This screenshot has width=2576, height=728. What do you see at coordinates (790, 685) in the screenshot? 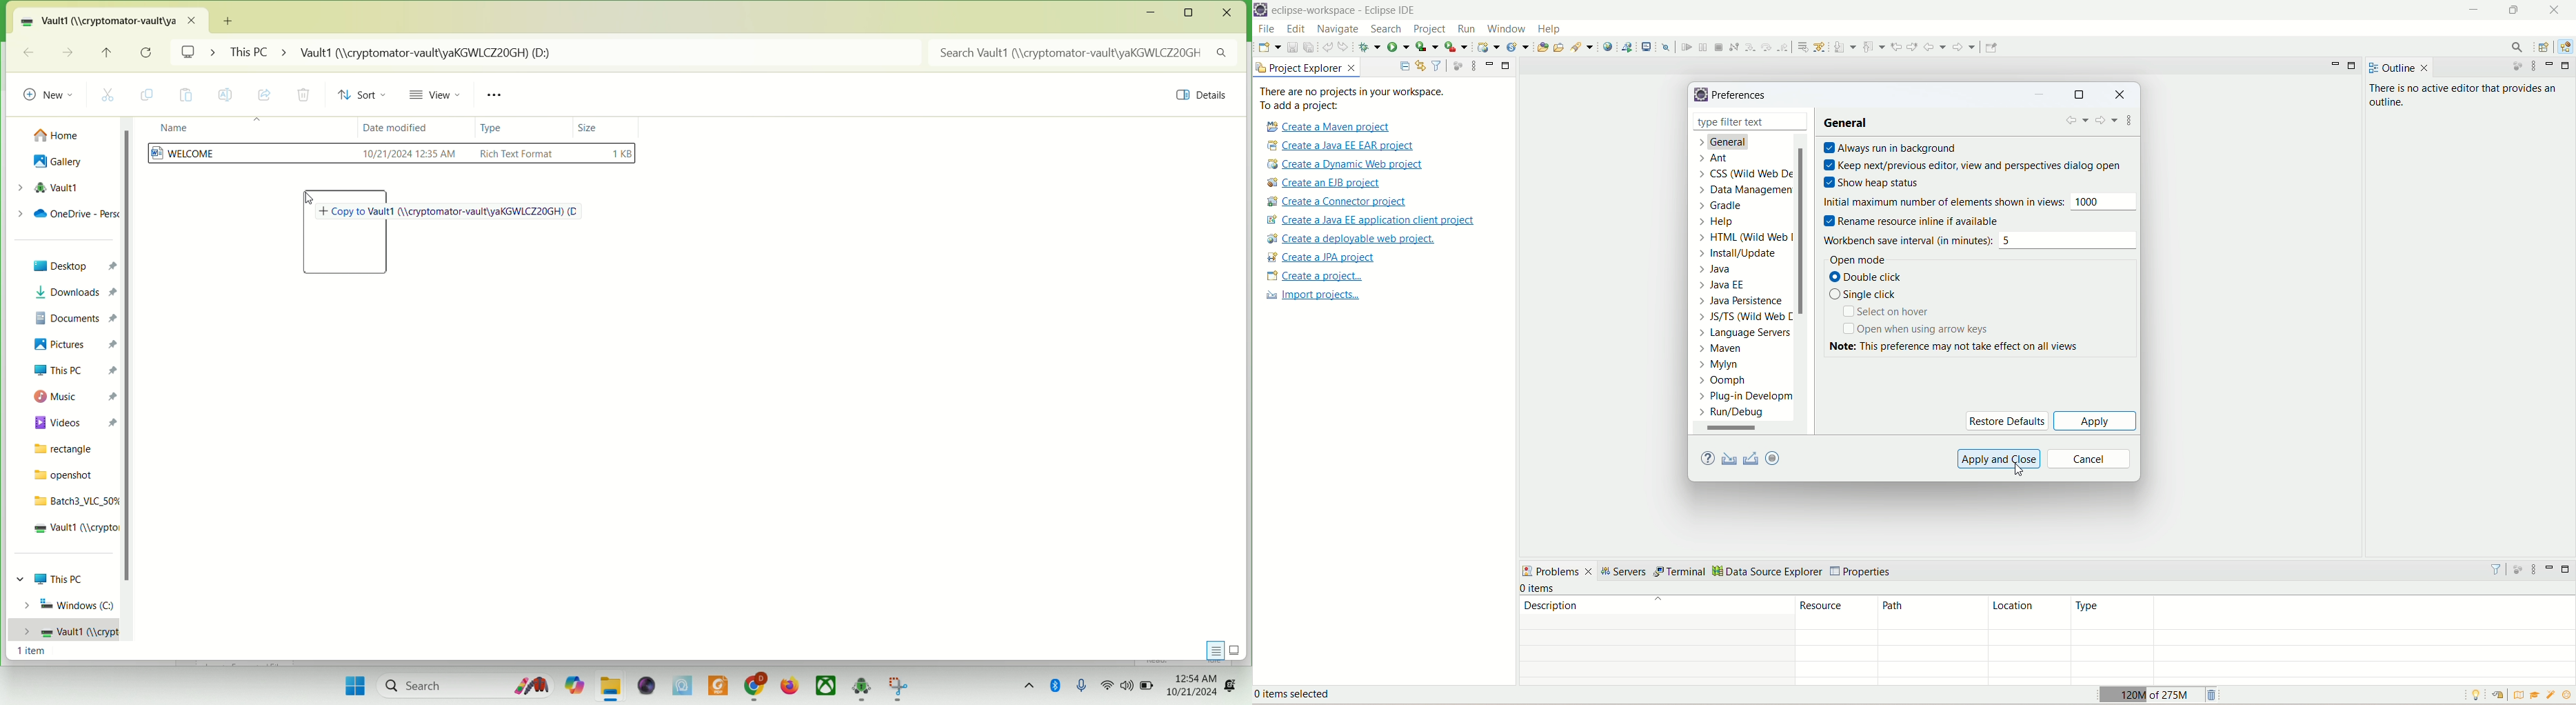
I see `firefox` at bounding box center [790, 685].